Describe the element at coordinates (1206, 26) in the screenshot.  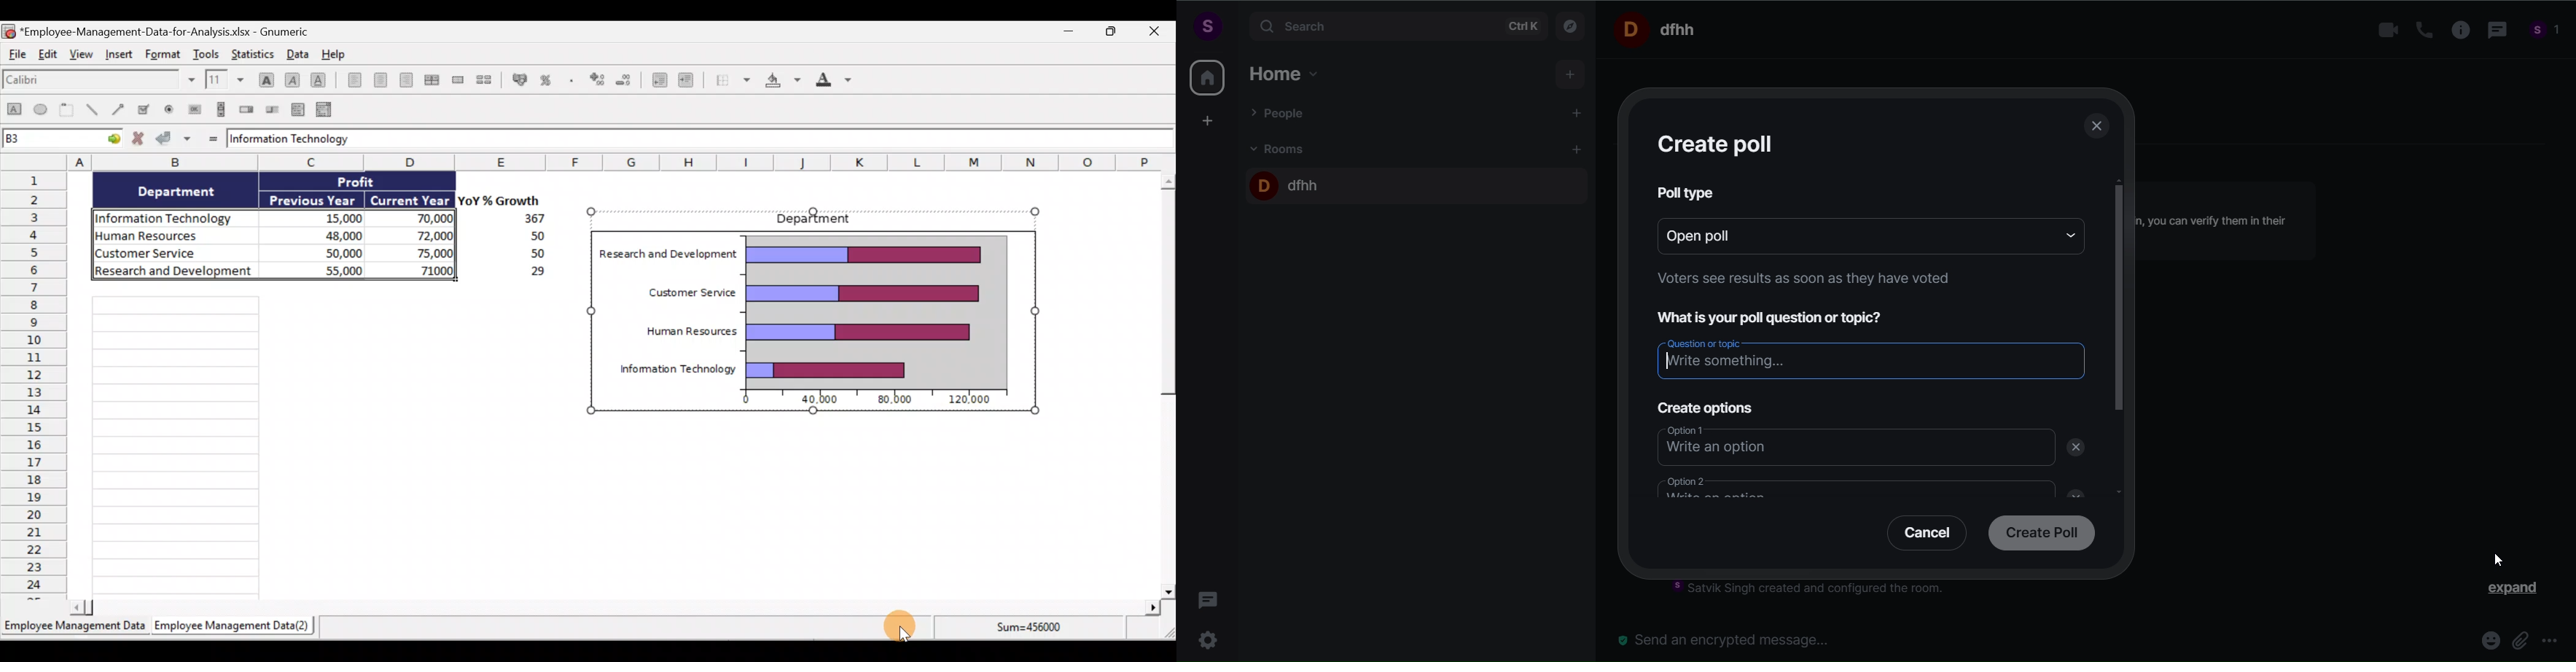
I see `user` at that location.